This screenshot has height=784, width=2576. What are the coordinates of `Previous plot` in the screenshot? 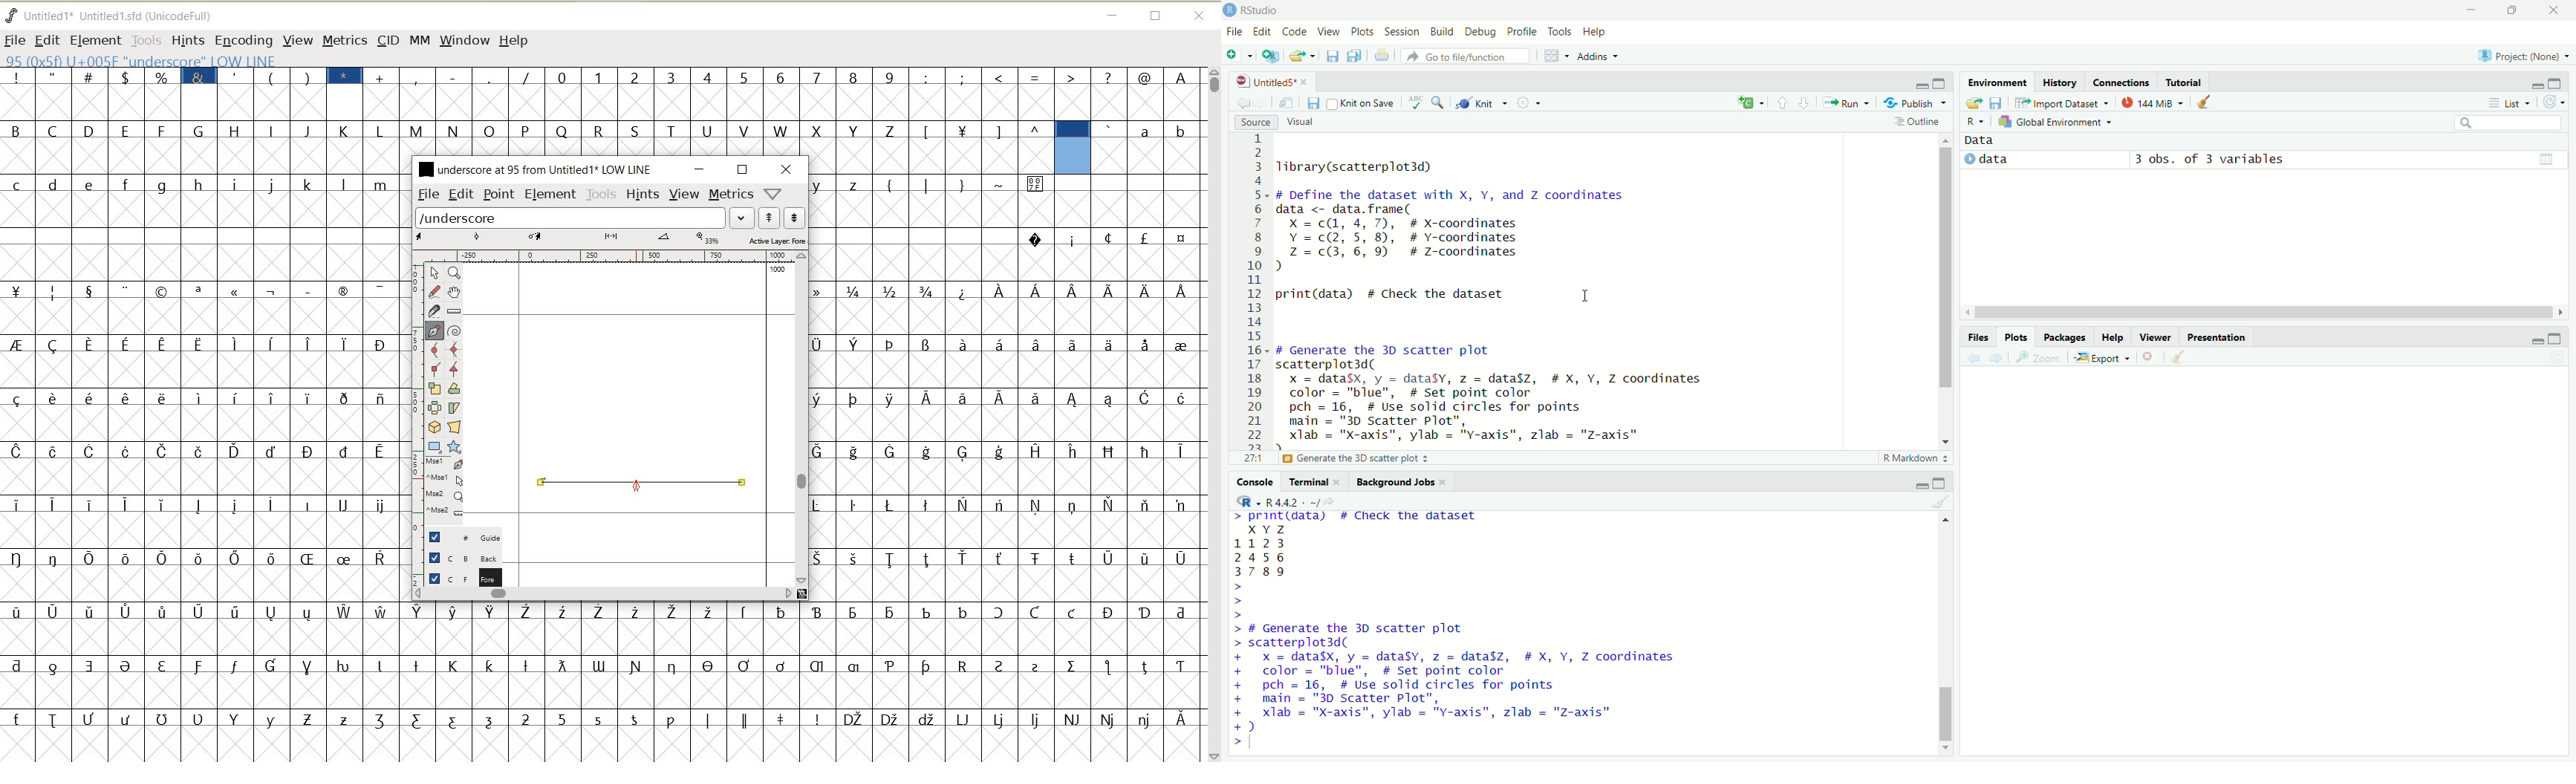 It's located at (1969, 360).